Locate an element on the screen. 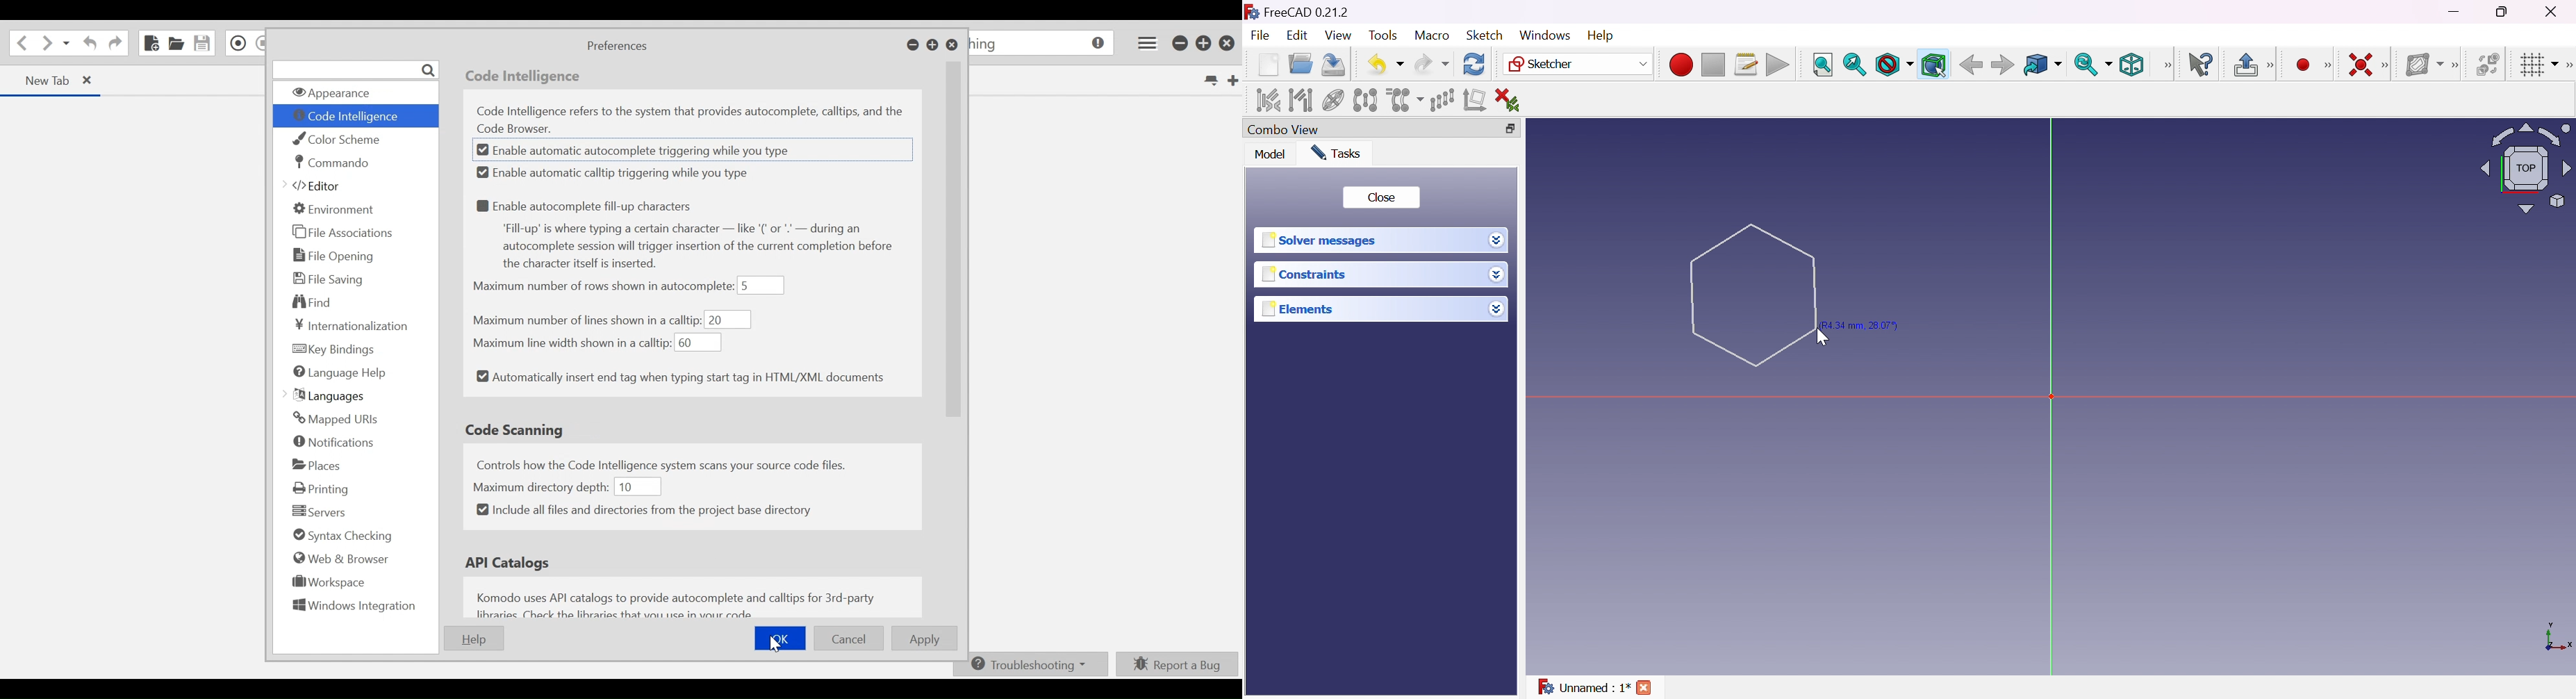 The width and height of the screenshot is (2576, 700). Viewing angle is located at coordinates (2525, 167).